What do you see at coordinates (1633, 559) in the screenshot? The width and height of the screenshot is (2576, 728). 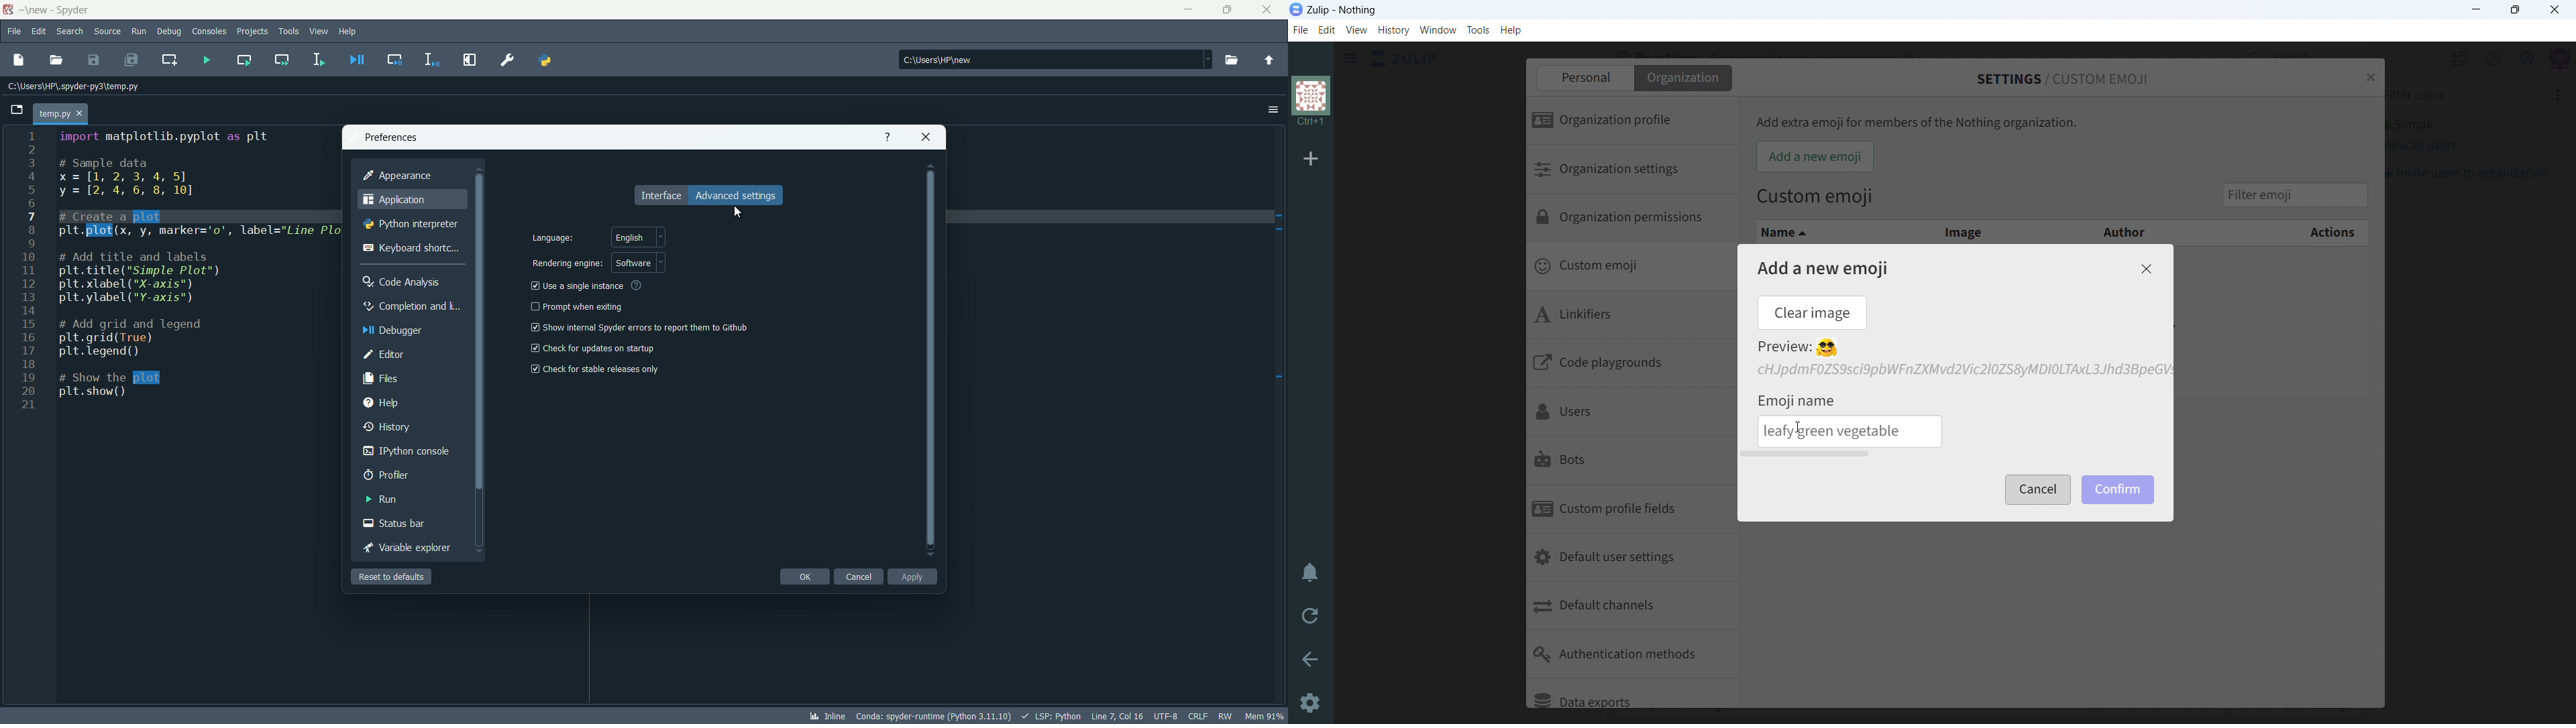 I see `default user settings` at bounding box center [1633, 559].